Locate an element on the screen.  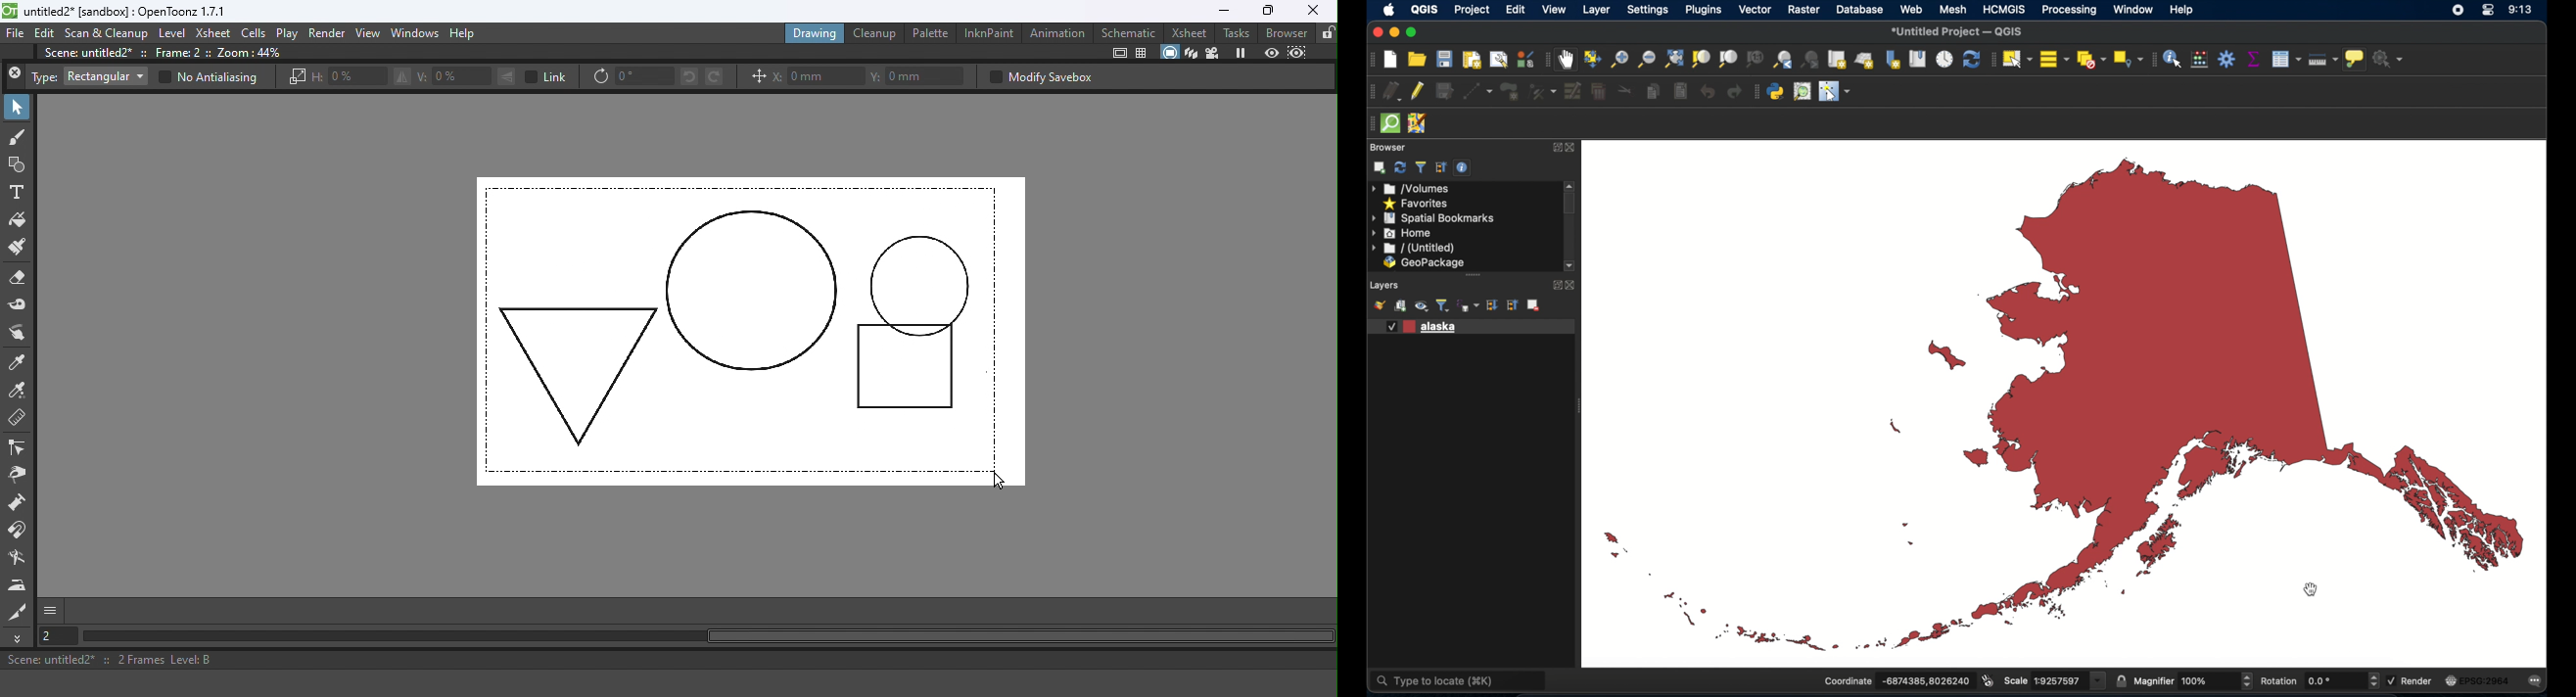
Edit is located at coordinates (45, 34).